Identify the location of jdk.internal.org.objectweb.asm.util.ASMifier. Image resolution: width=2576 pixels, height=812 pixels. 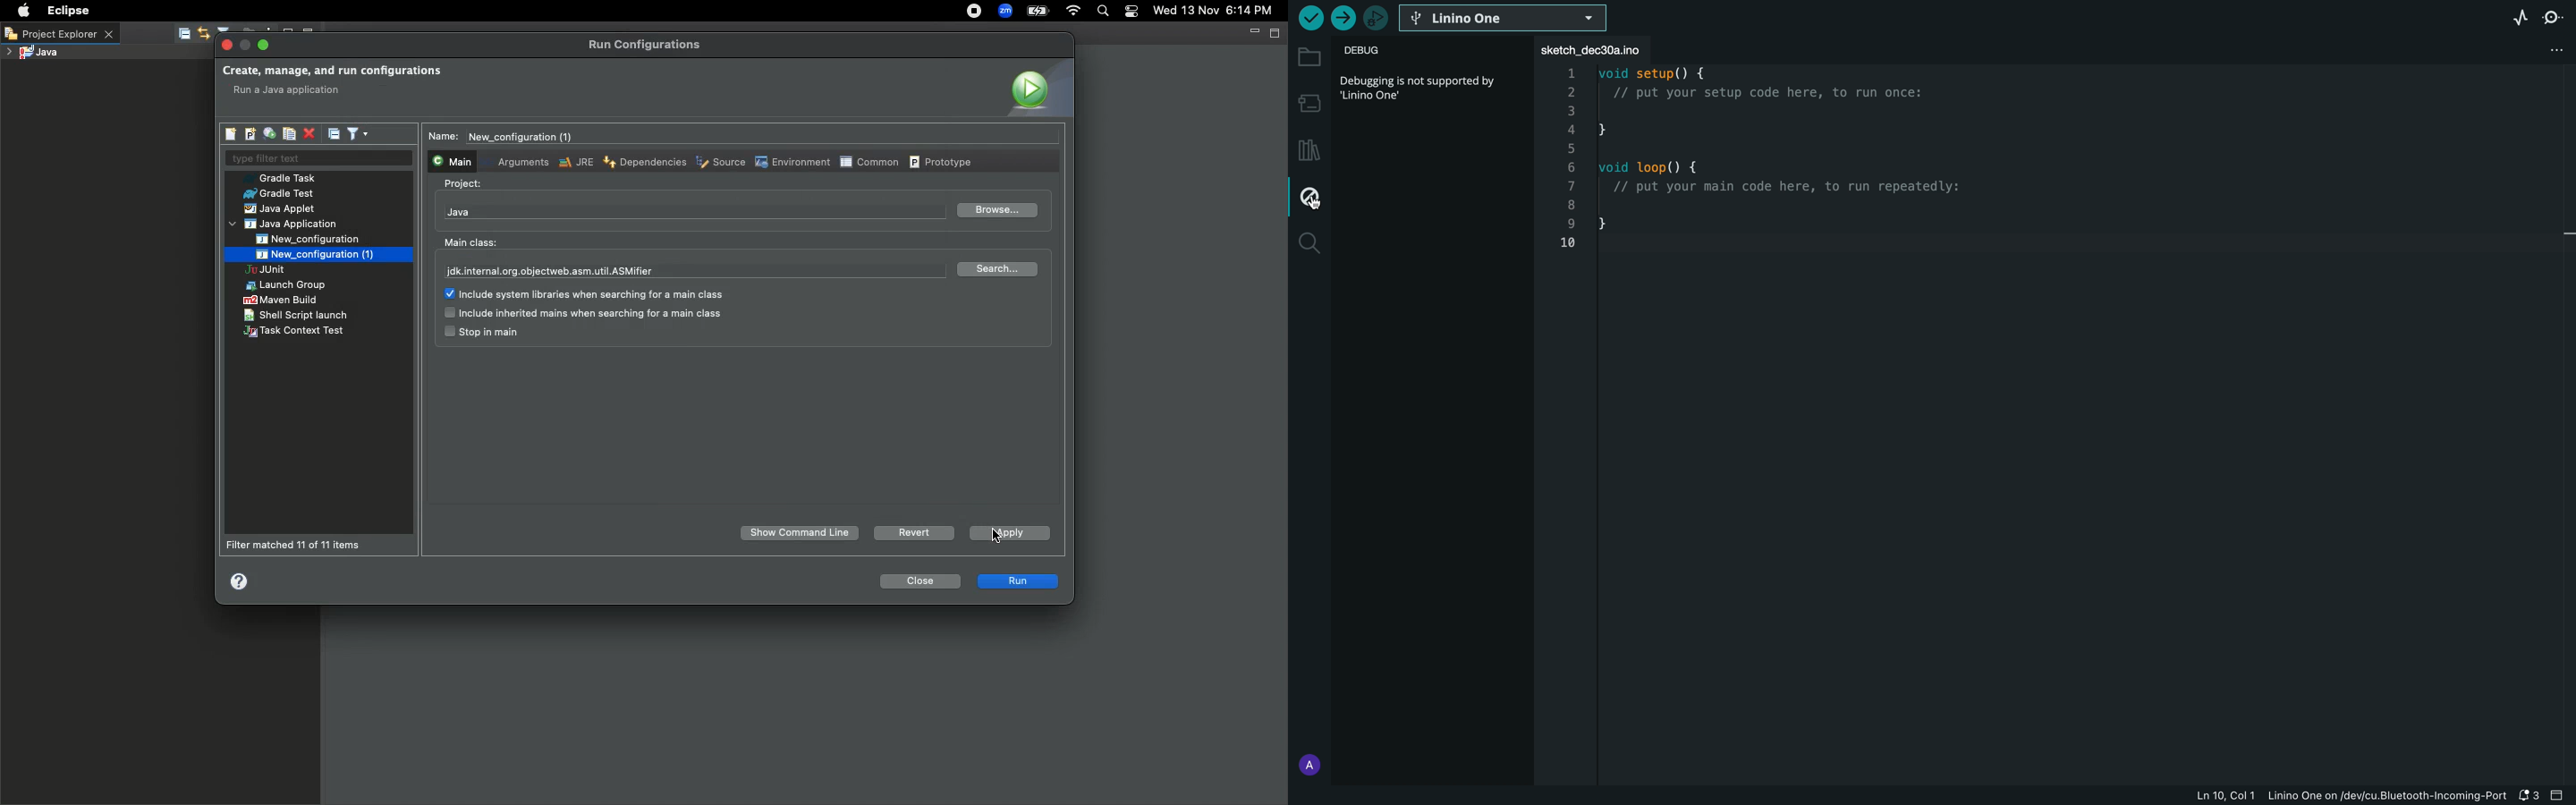
(552, 272).